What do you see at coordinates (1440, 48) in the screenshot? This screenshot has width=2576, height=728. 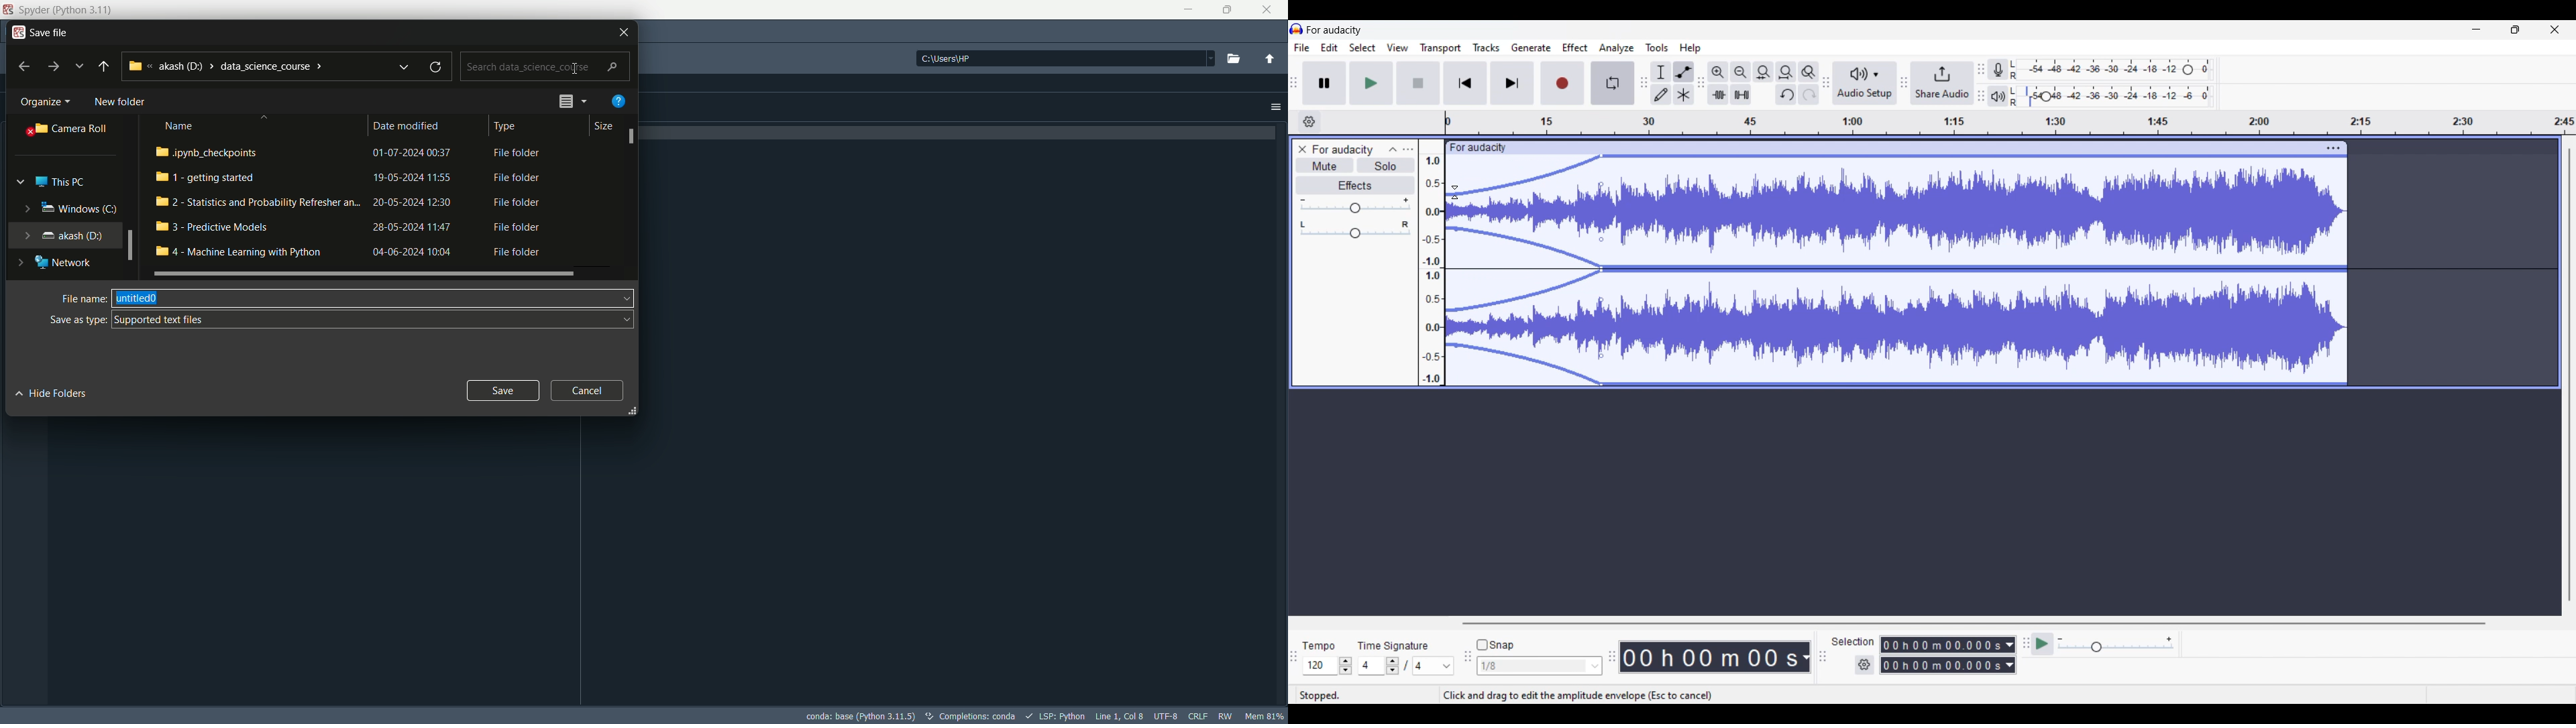 I see `Transport` at bounding box center [1440, 48].